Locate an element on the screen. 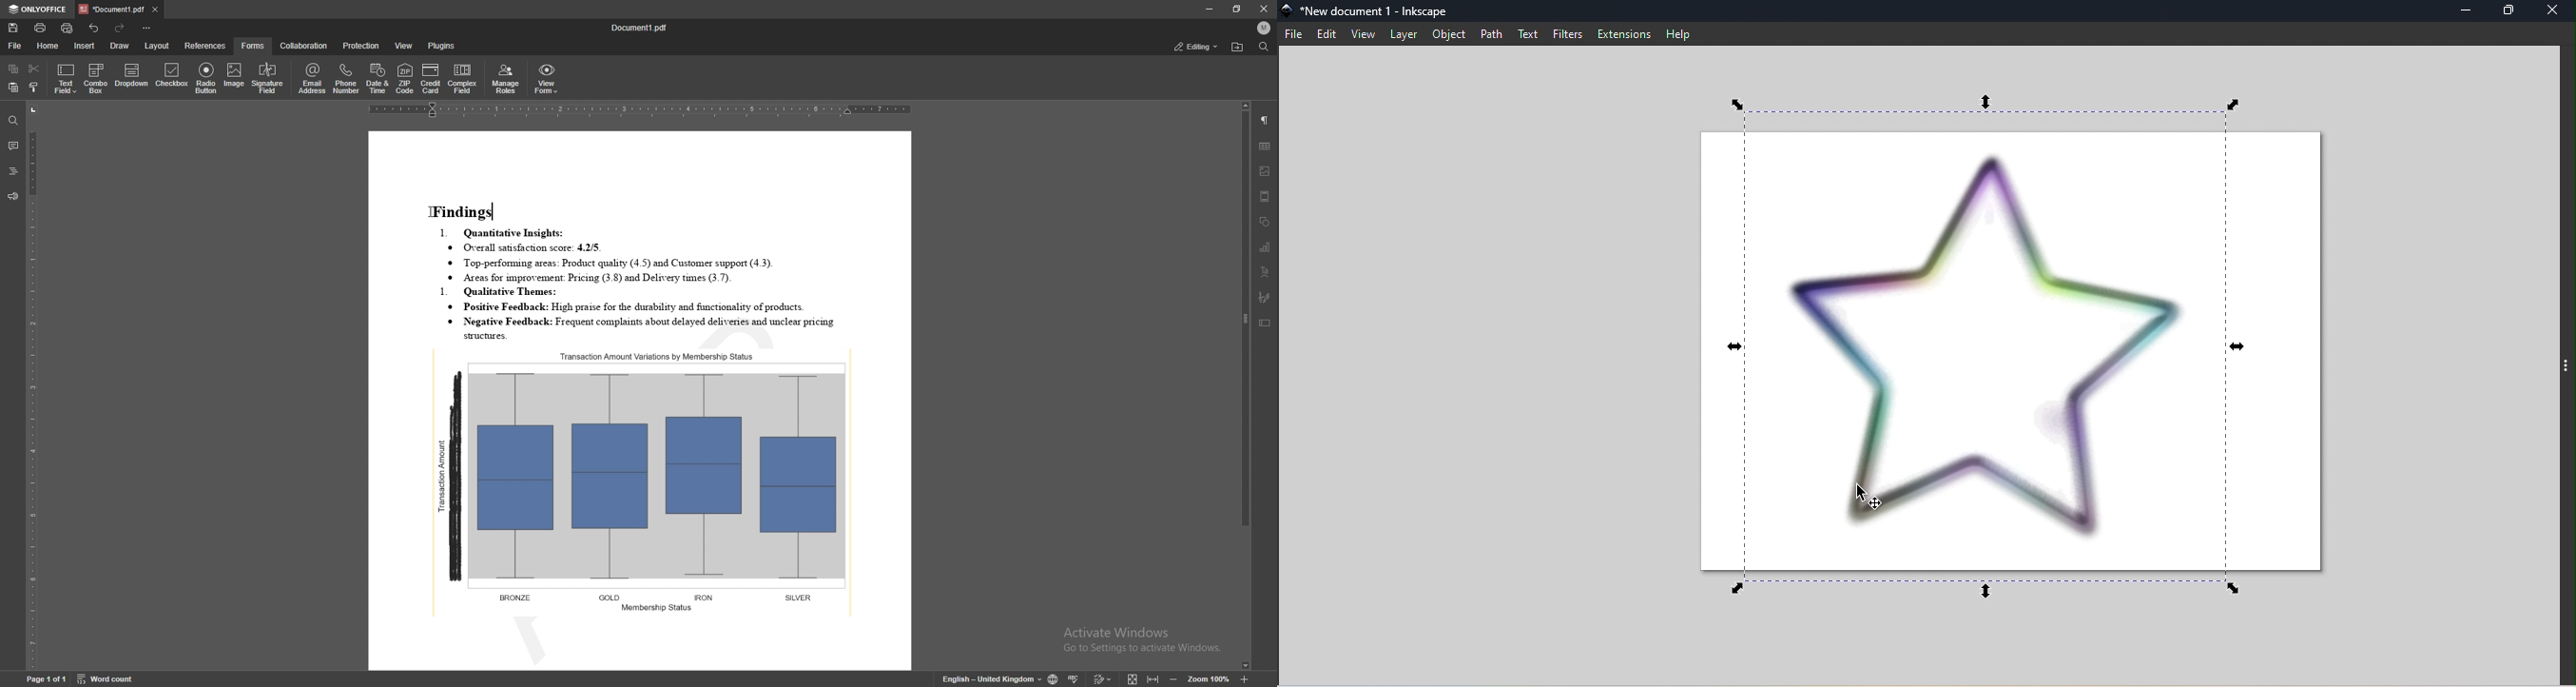  close tab is located at coordinates (154, 11).